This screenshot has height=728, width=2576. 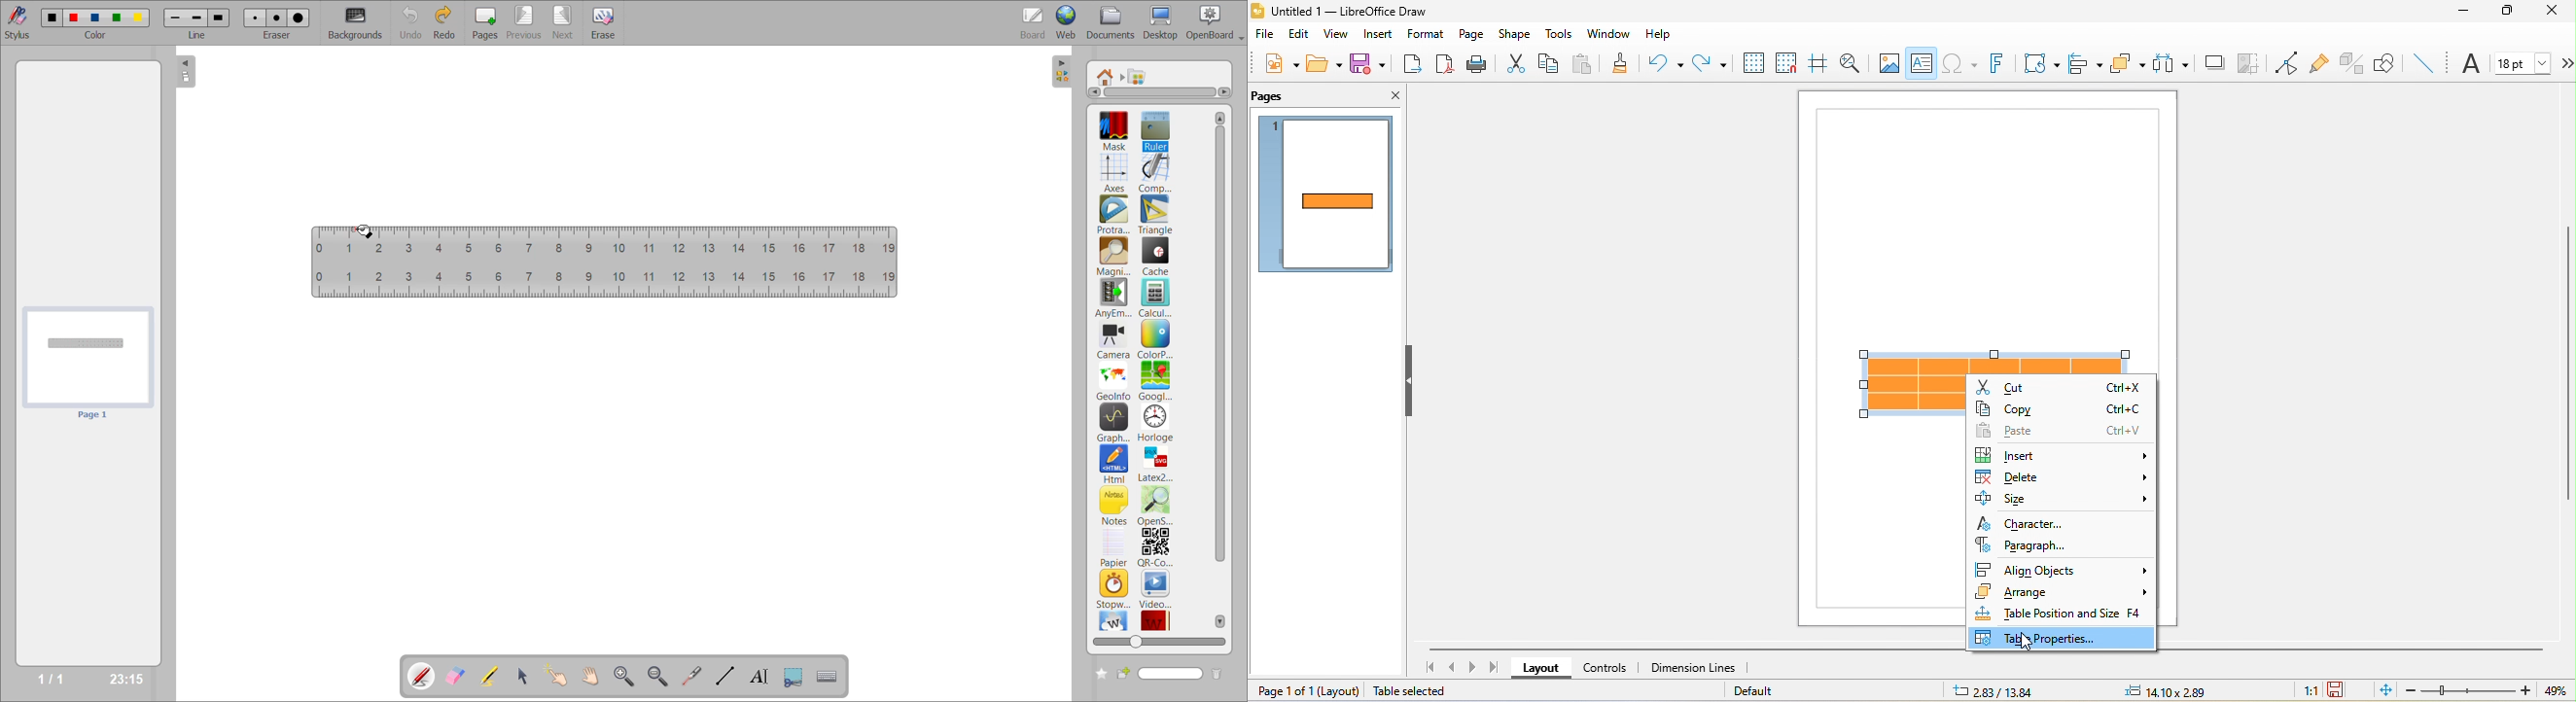 What do you see at coordinates (1608, 666) in the screenshot?
I see `controls` at bounding box center [1608, 666].